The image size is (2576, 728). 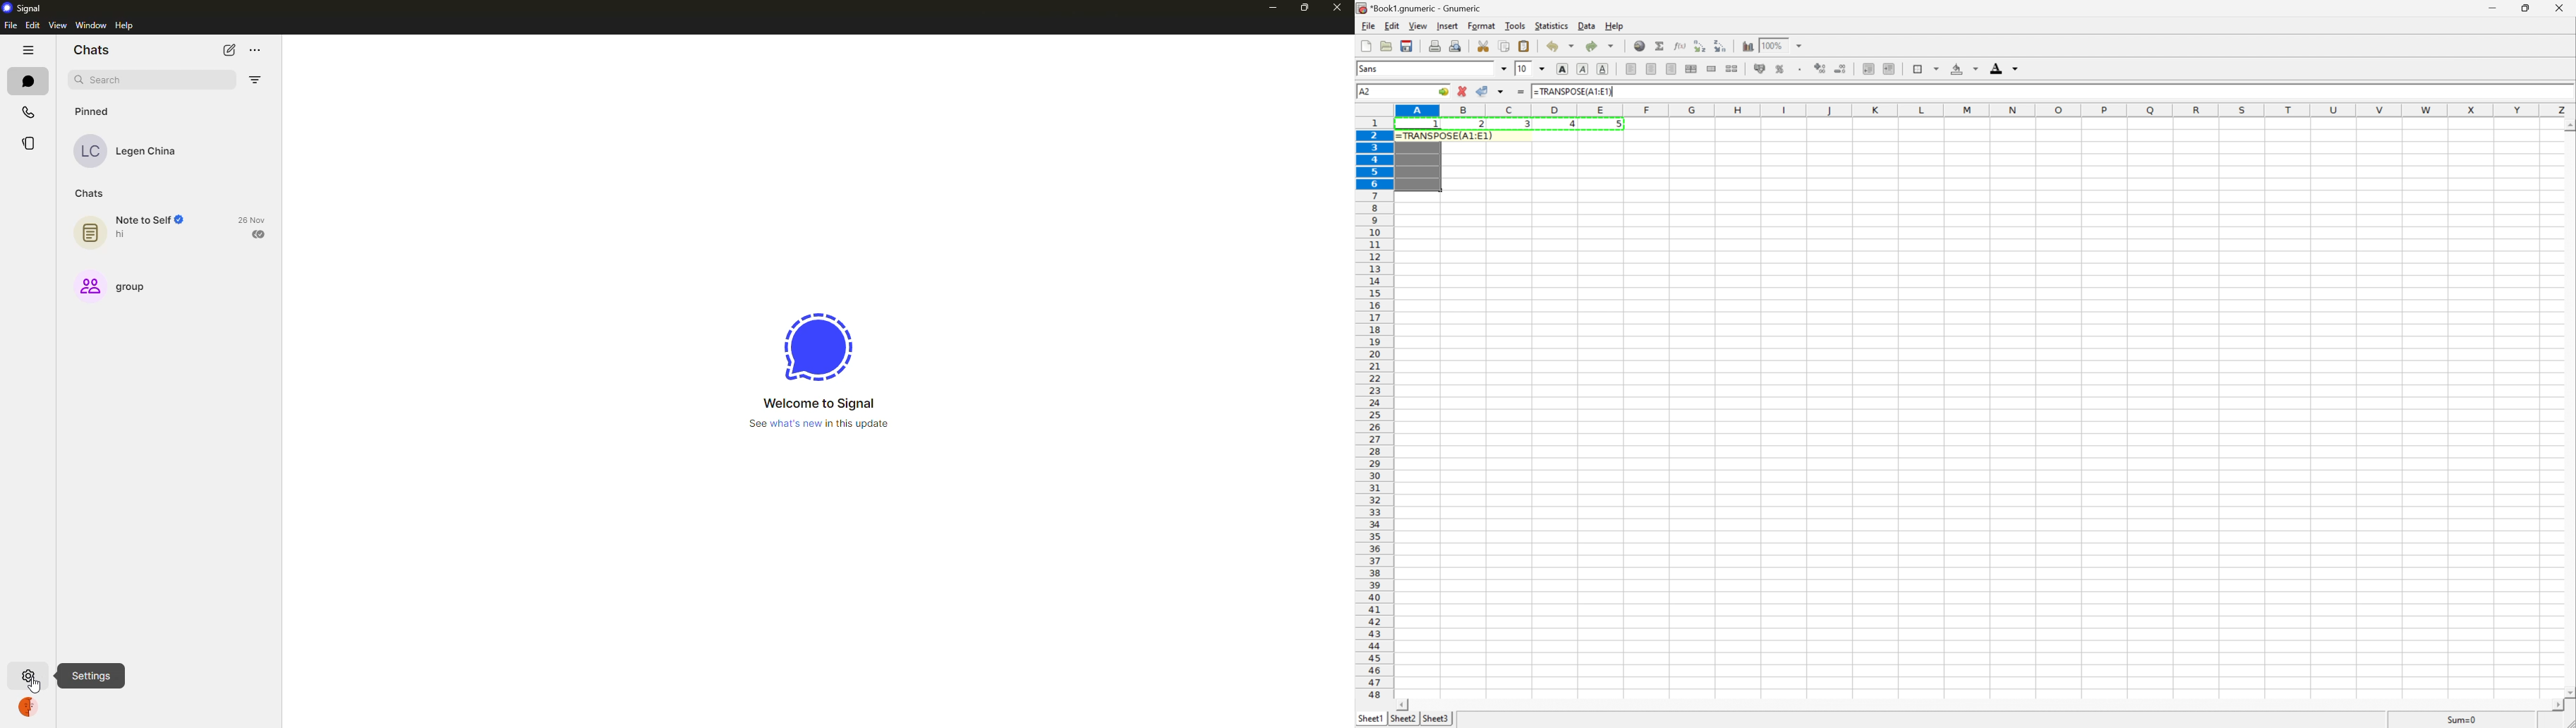 I want to click on center horizontally, so click(x=1692, y=69).